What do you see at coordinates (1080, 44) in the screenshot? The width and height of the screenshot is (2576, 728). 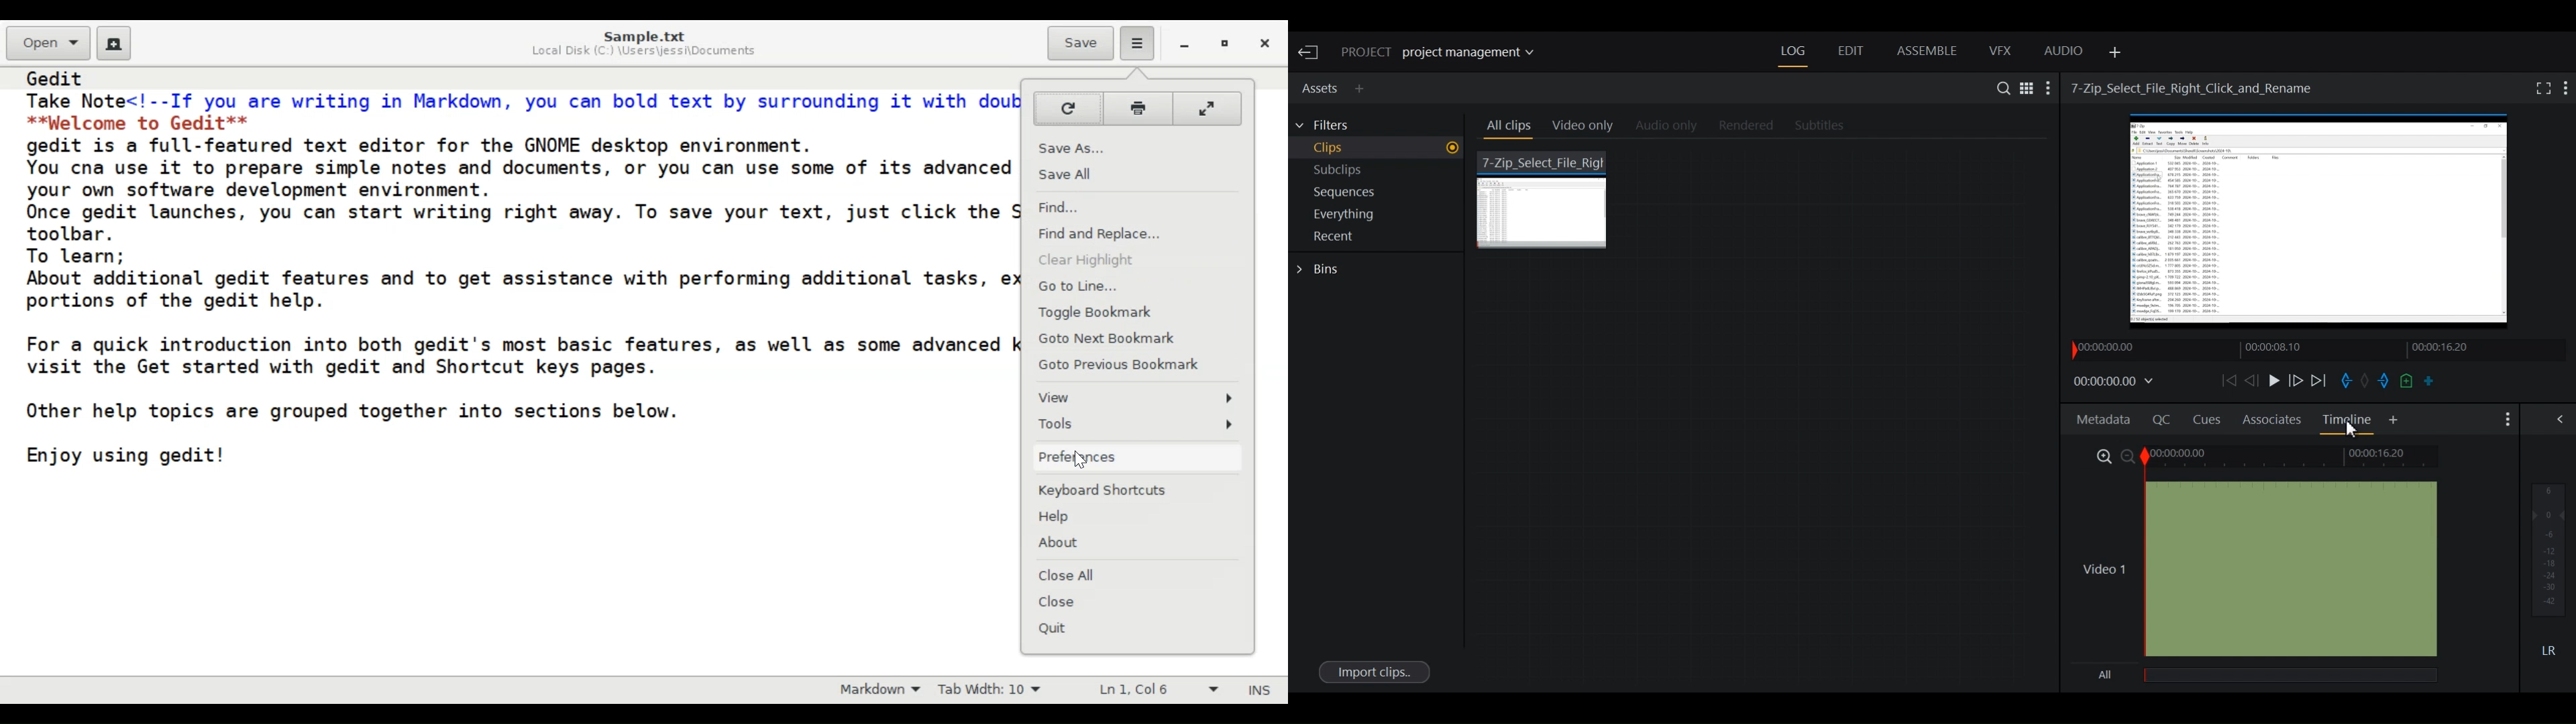 I see `Save` at bounding box center [1080, 44].